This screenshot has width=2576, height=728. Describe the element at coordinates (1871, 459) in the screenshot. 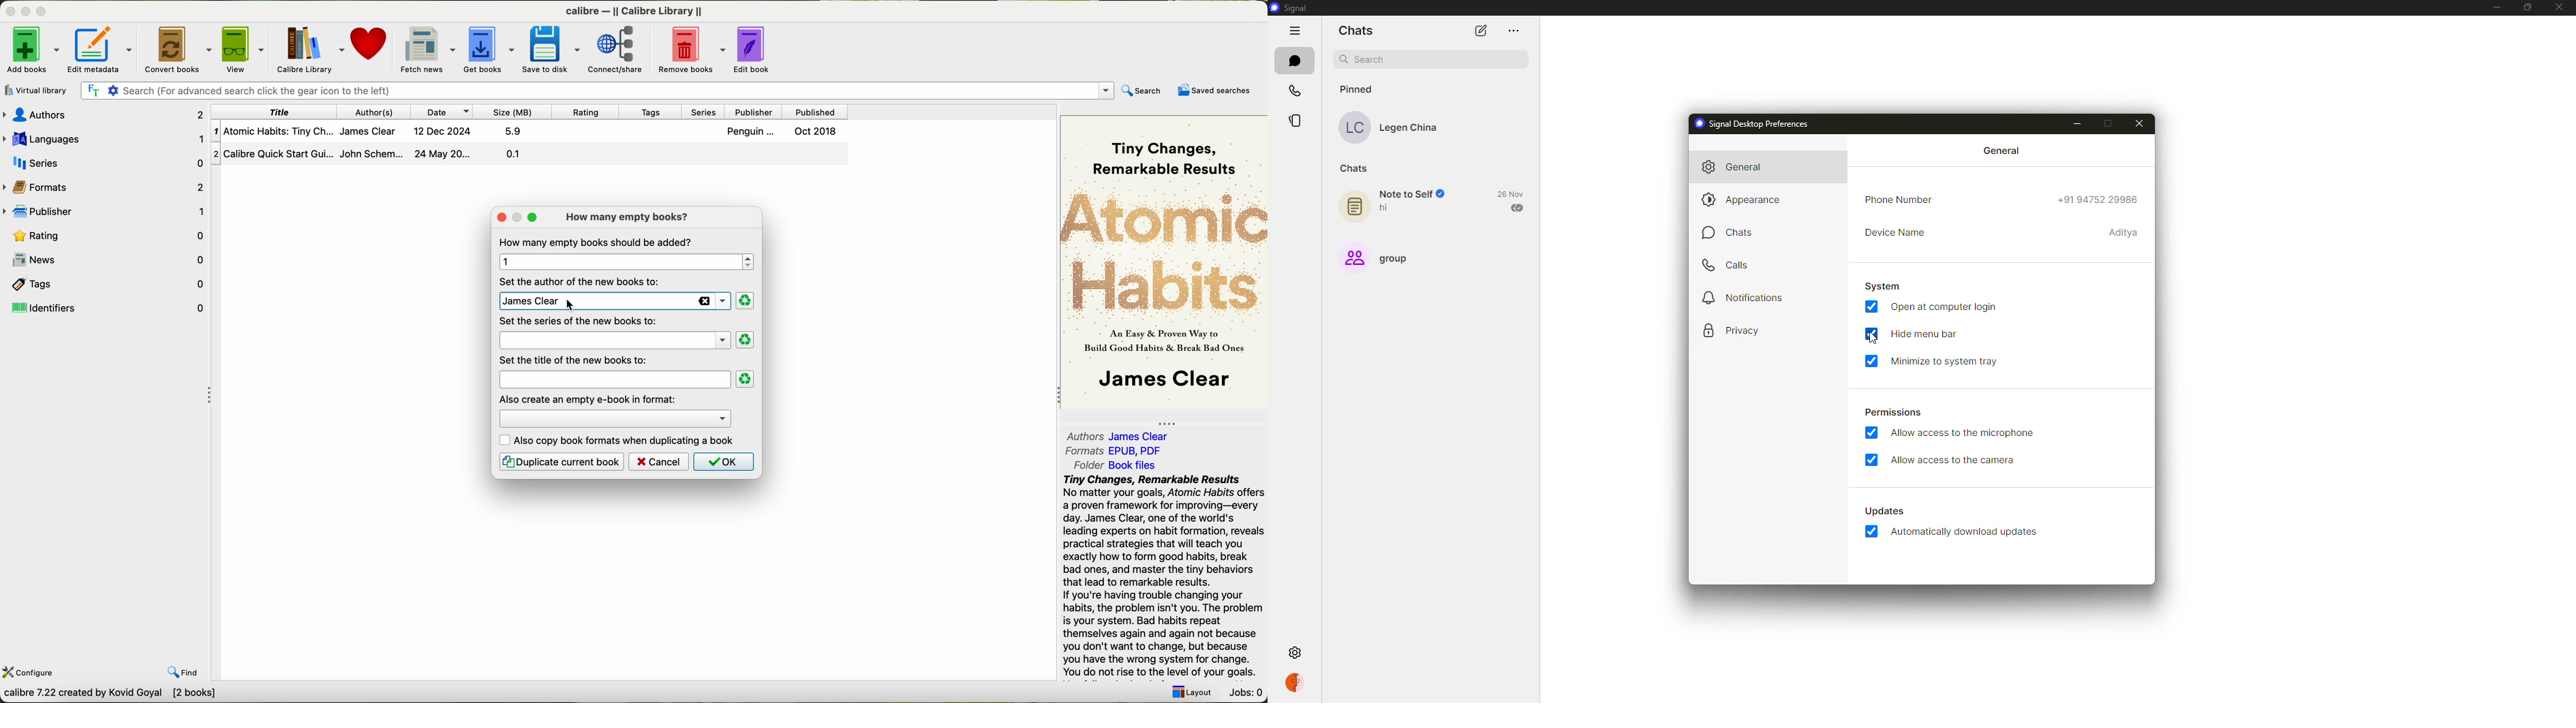

I see `enabled` at that location.